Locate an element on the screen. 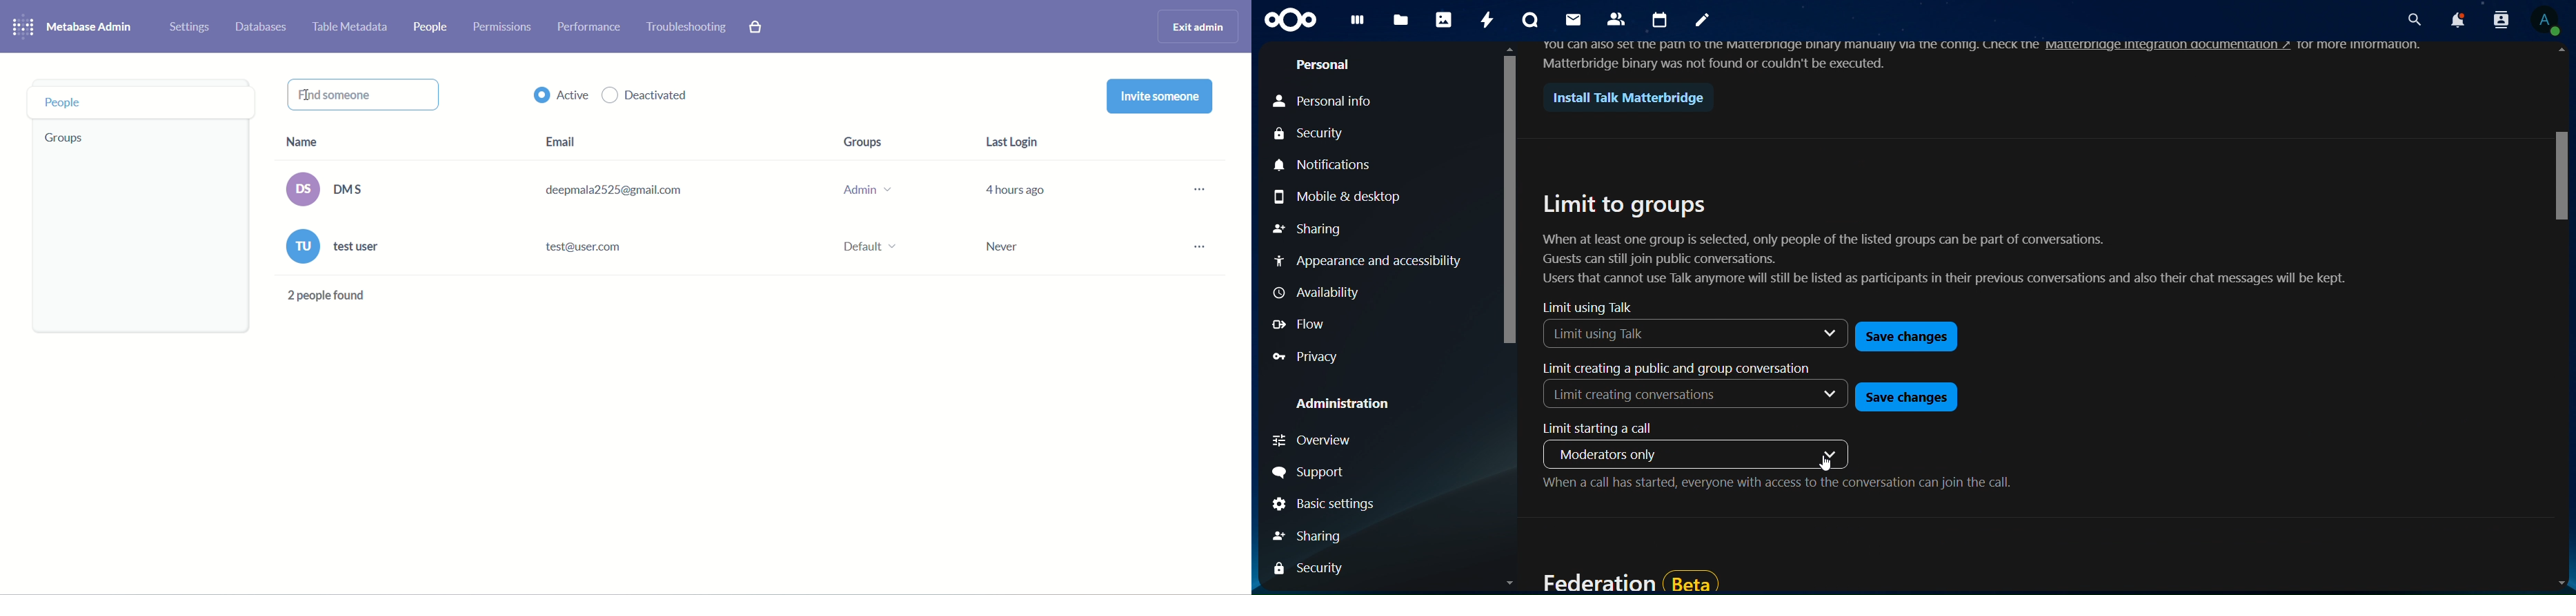  When a call has started, everyone with access to the conversation can join the call. is located at coordinates (1777, 486).